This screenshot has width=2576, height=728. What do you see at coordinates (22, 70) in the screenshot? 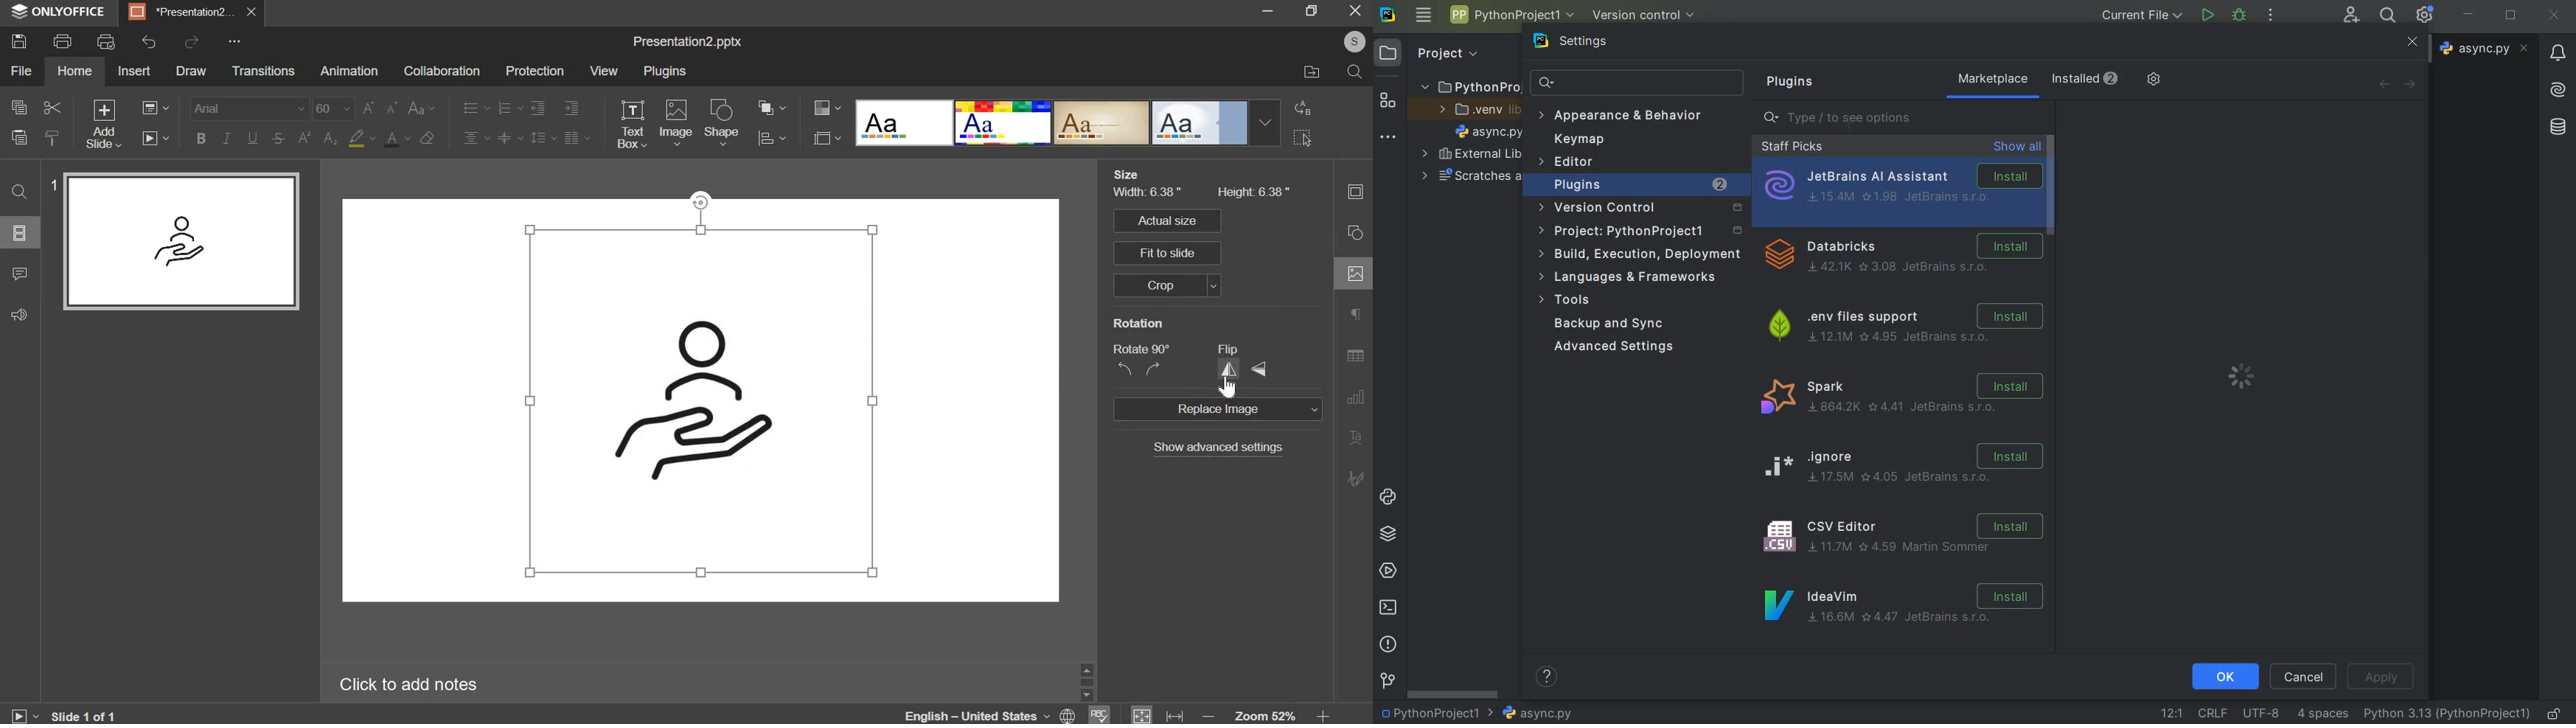
I see `file` at bounding box center [22, 70].